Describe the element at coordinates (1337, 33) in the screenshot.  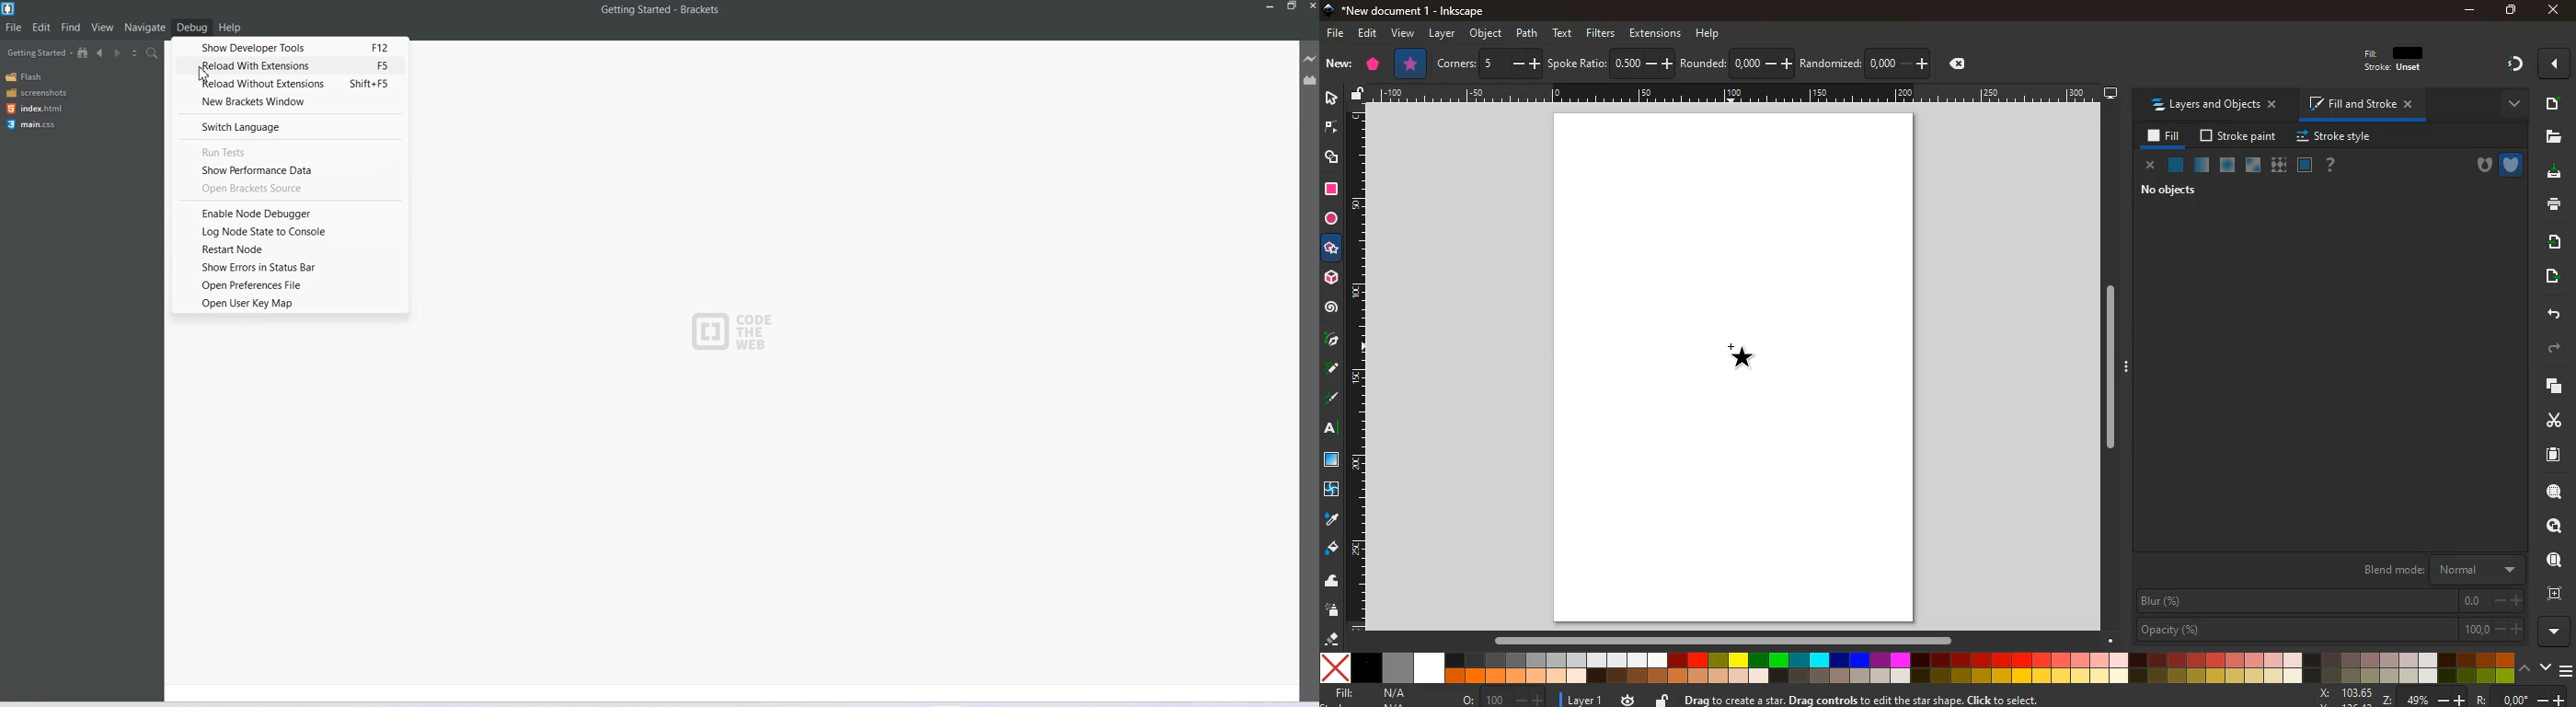
I see `file` at that location.